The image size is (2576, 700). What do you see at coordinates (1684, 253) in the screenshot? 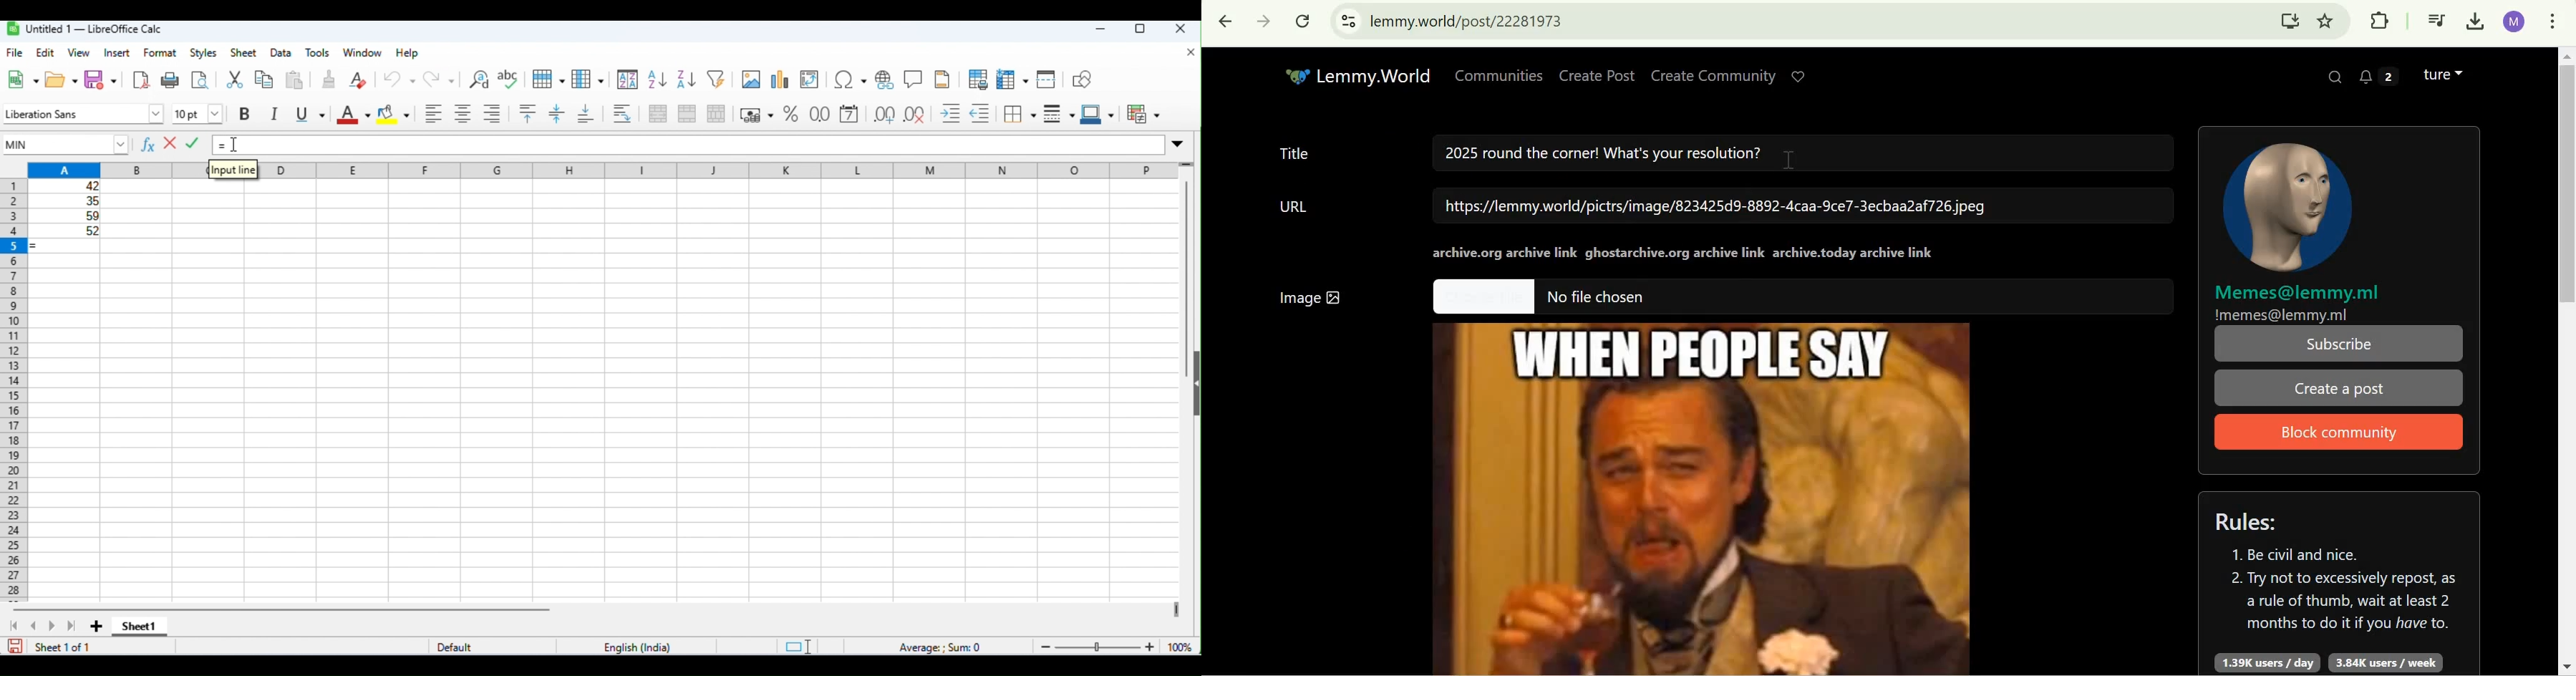
I see `archive.org archive linkghostarchive.org archive linkarchive.today archive link` at bounding box center [1684, 253].